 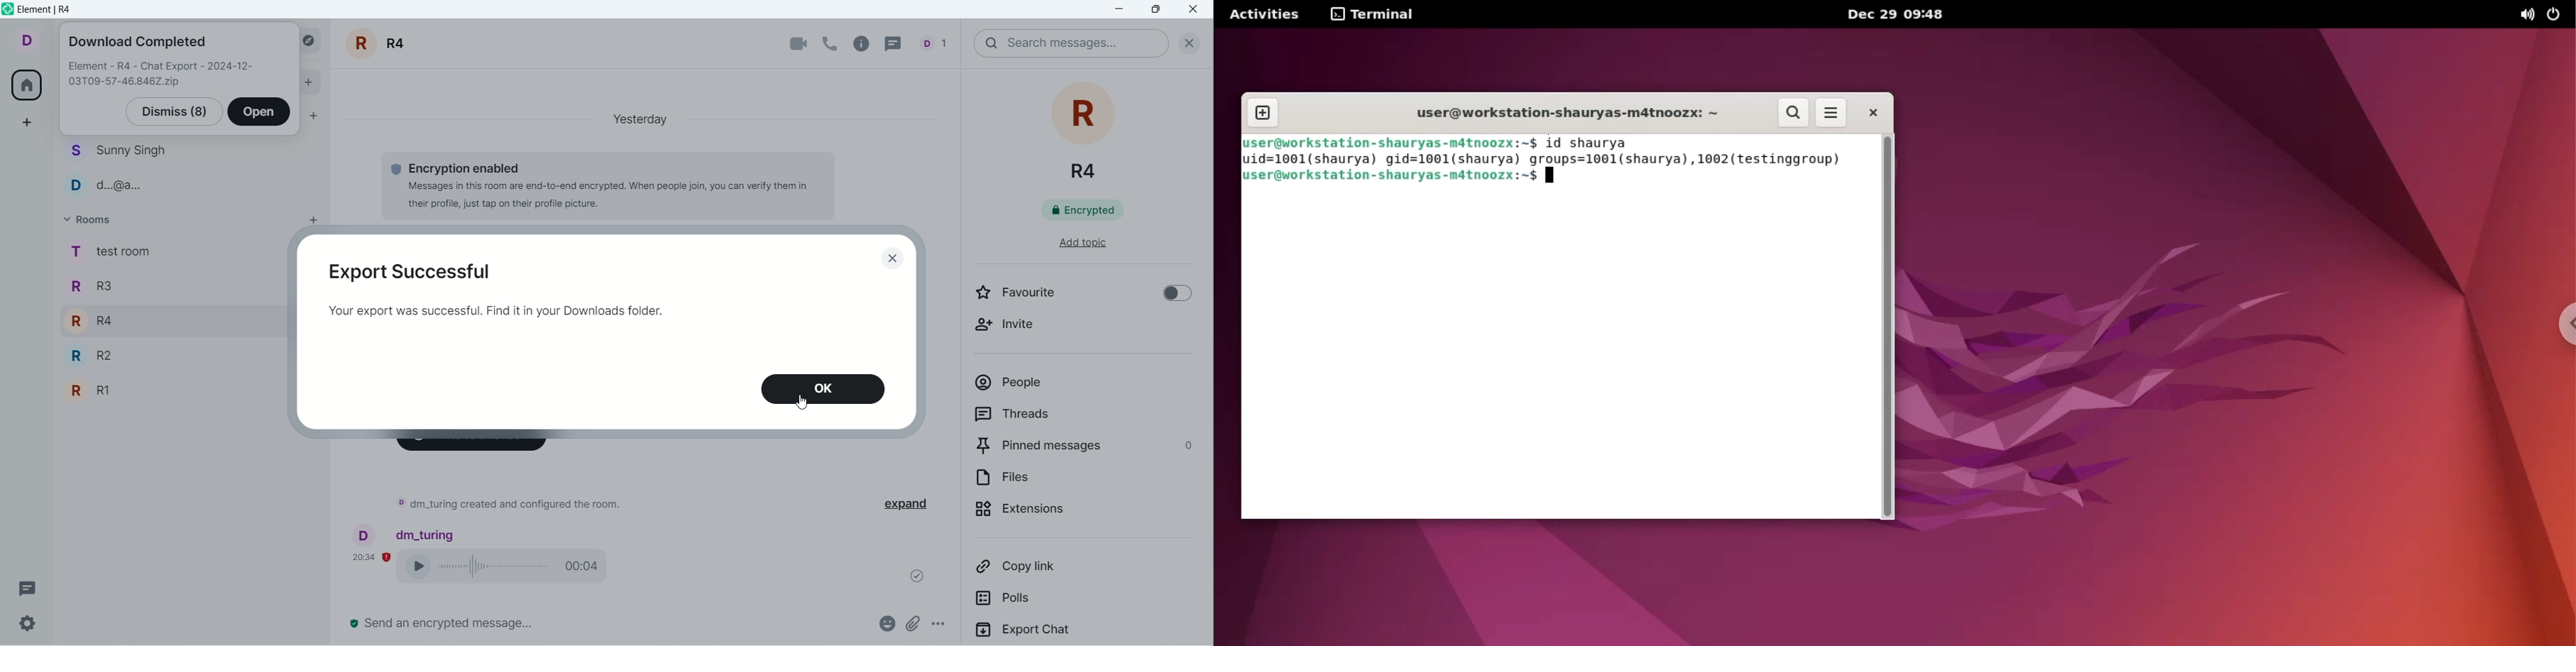 I want to click on uid=1001(shaurya) gid=1001(shaurya) groups=1001(shaurya), 1002(testinggroup), so click(x=1550, y=160).